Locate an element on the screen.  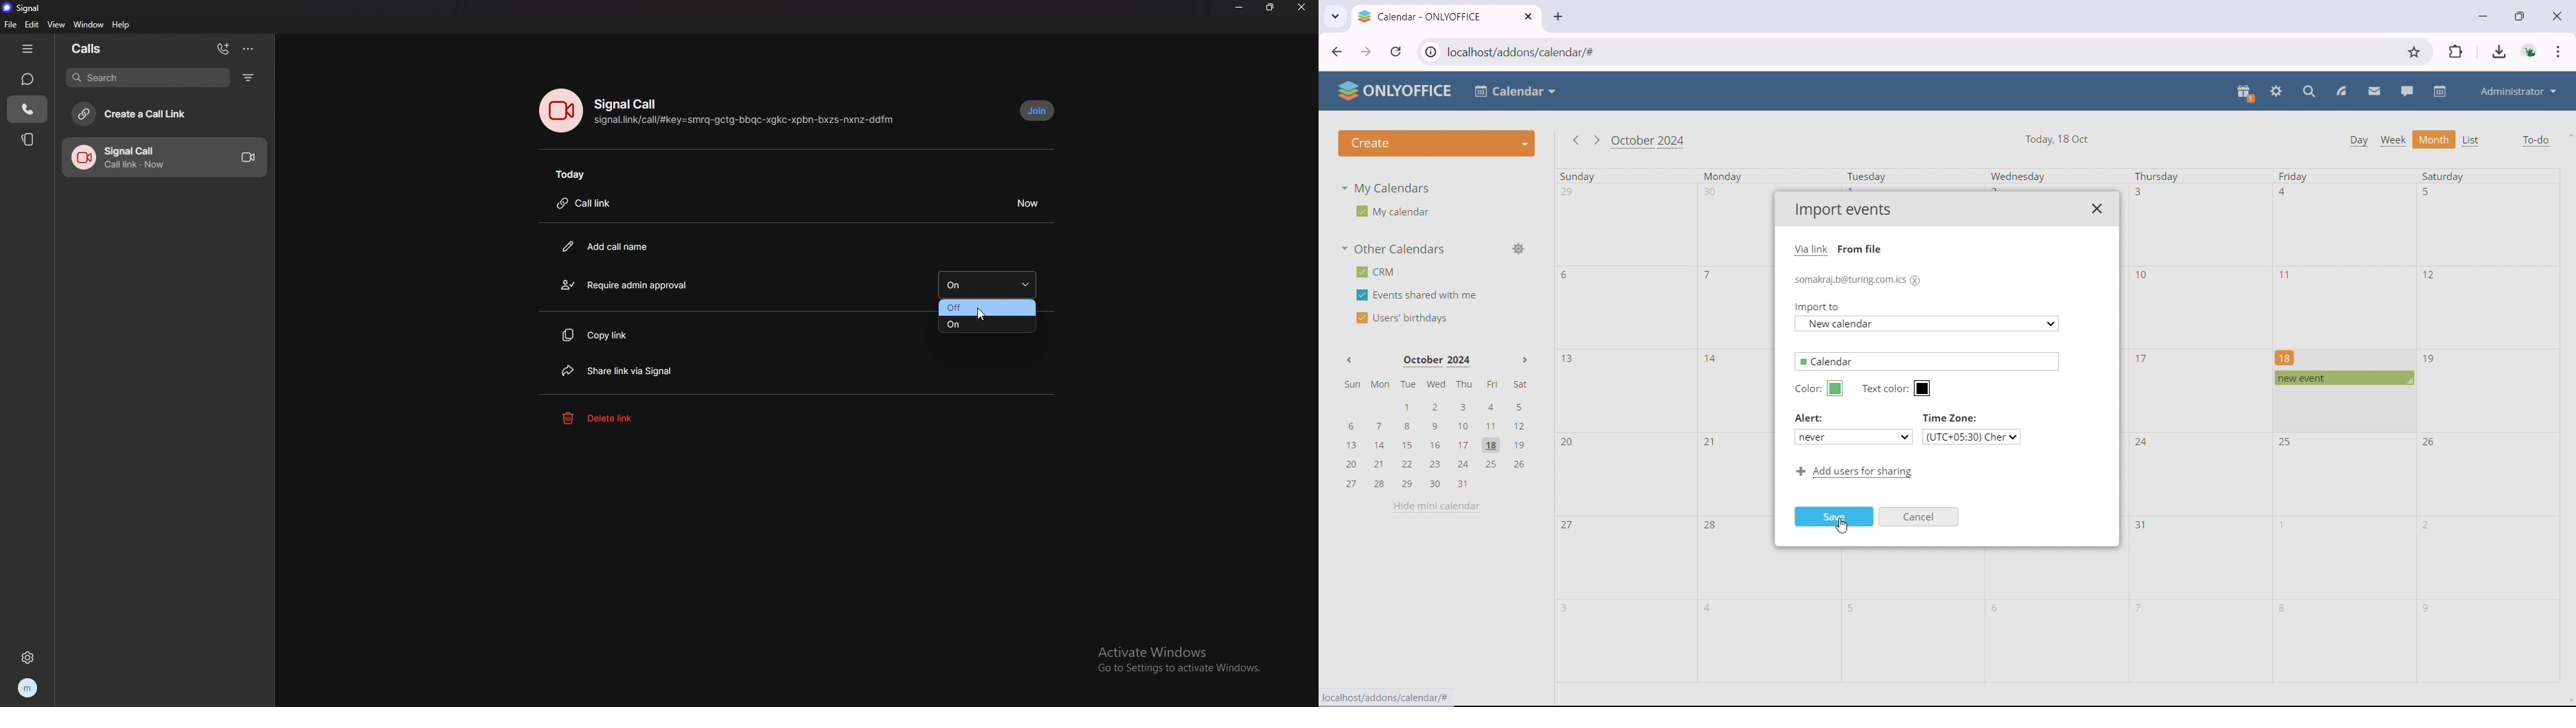
list is located at coordinates (2472, 141).